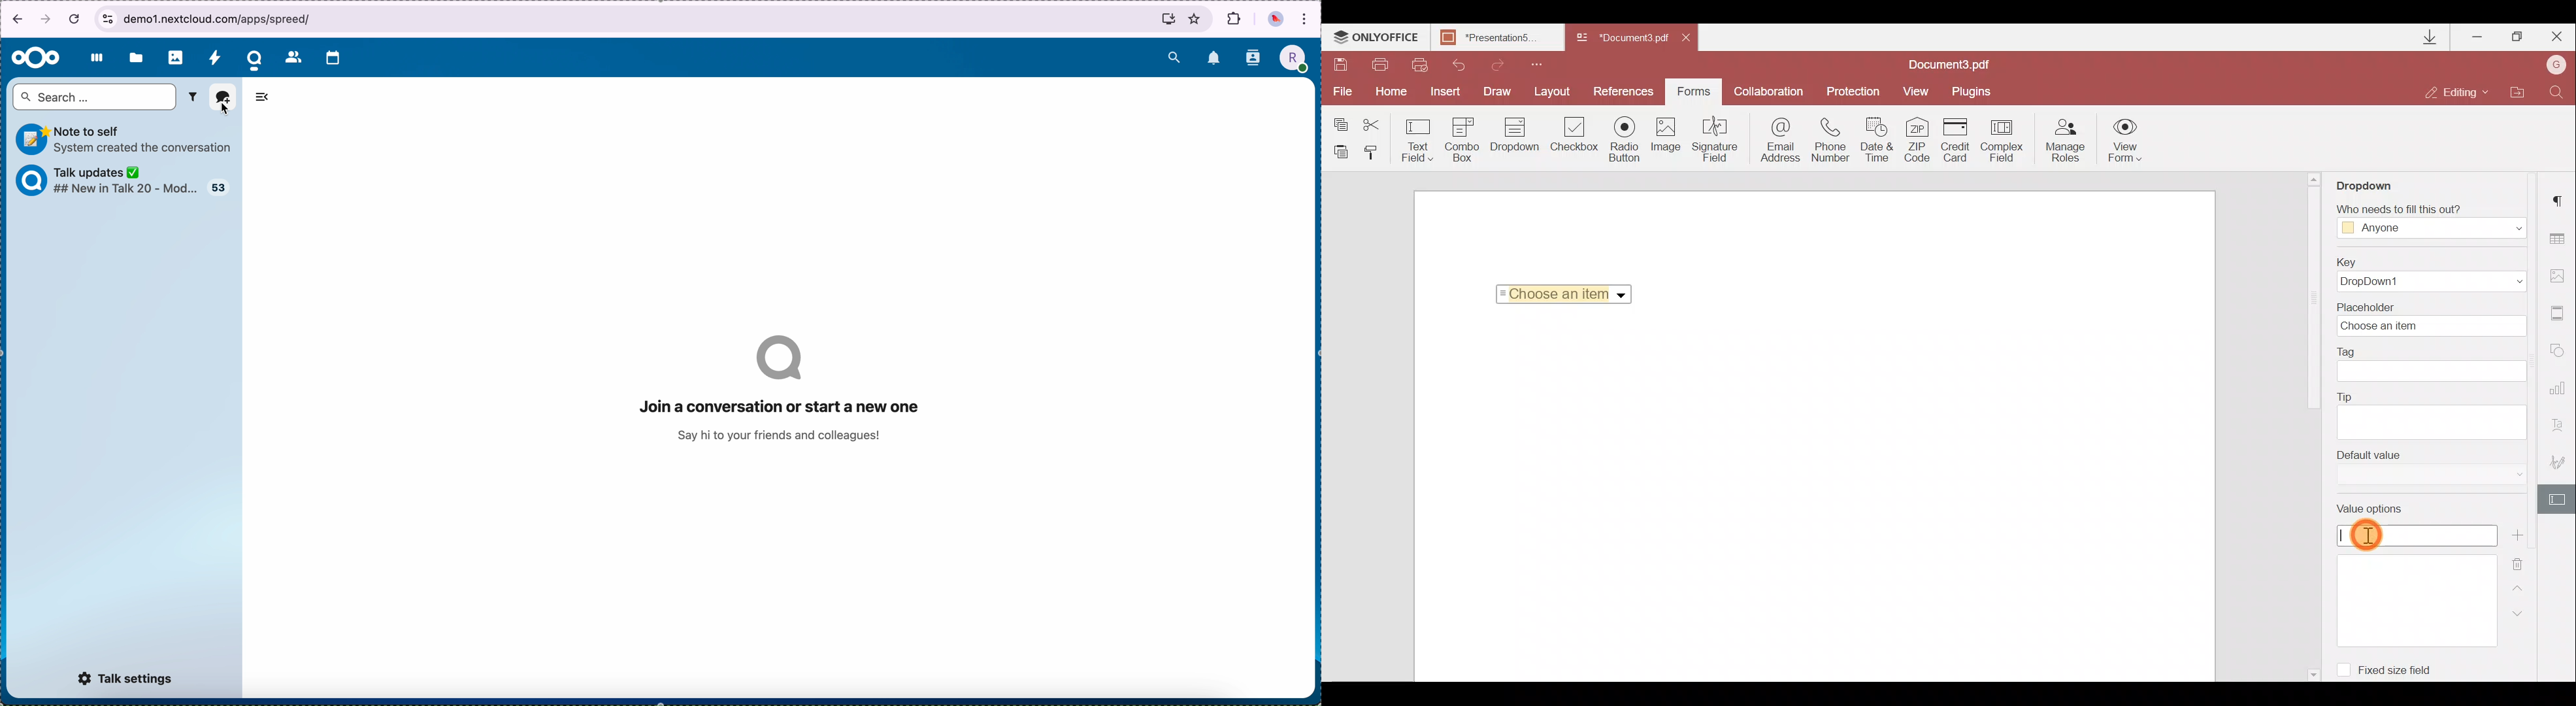  What do you see at coordinates (1214, 59) in the screenshot?
I see `notifications` at bounding box center [1214, 59].